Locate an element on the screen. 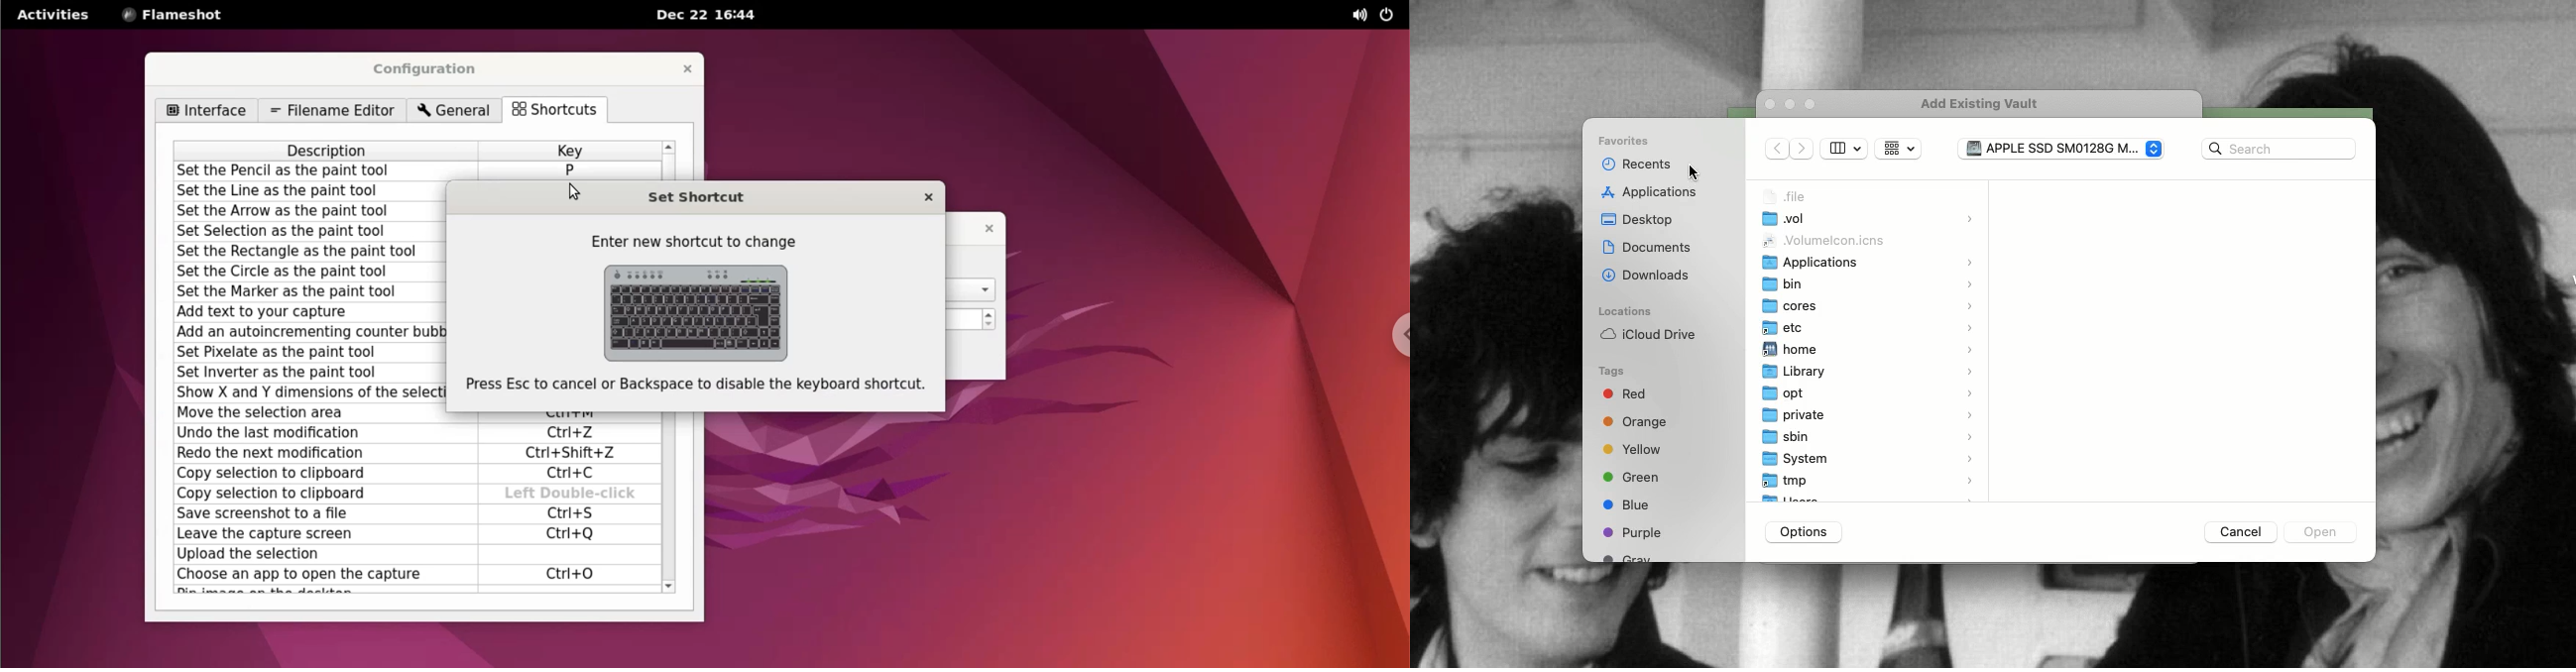 The image size is (2576, 672). key  is located at coordinates (569, 150).